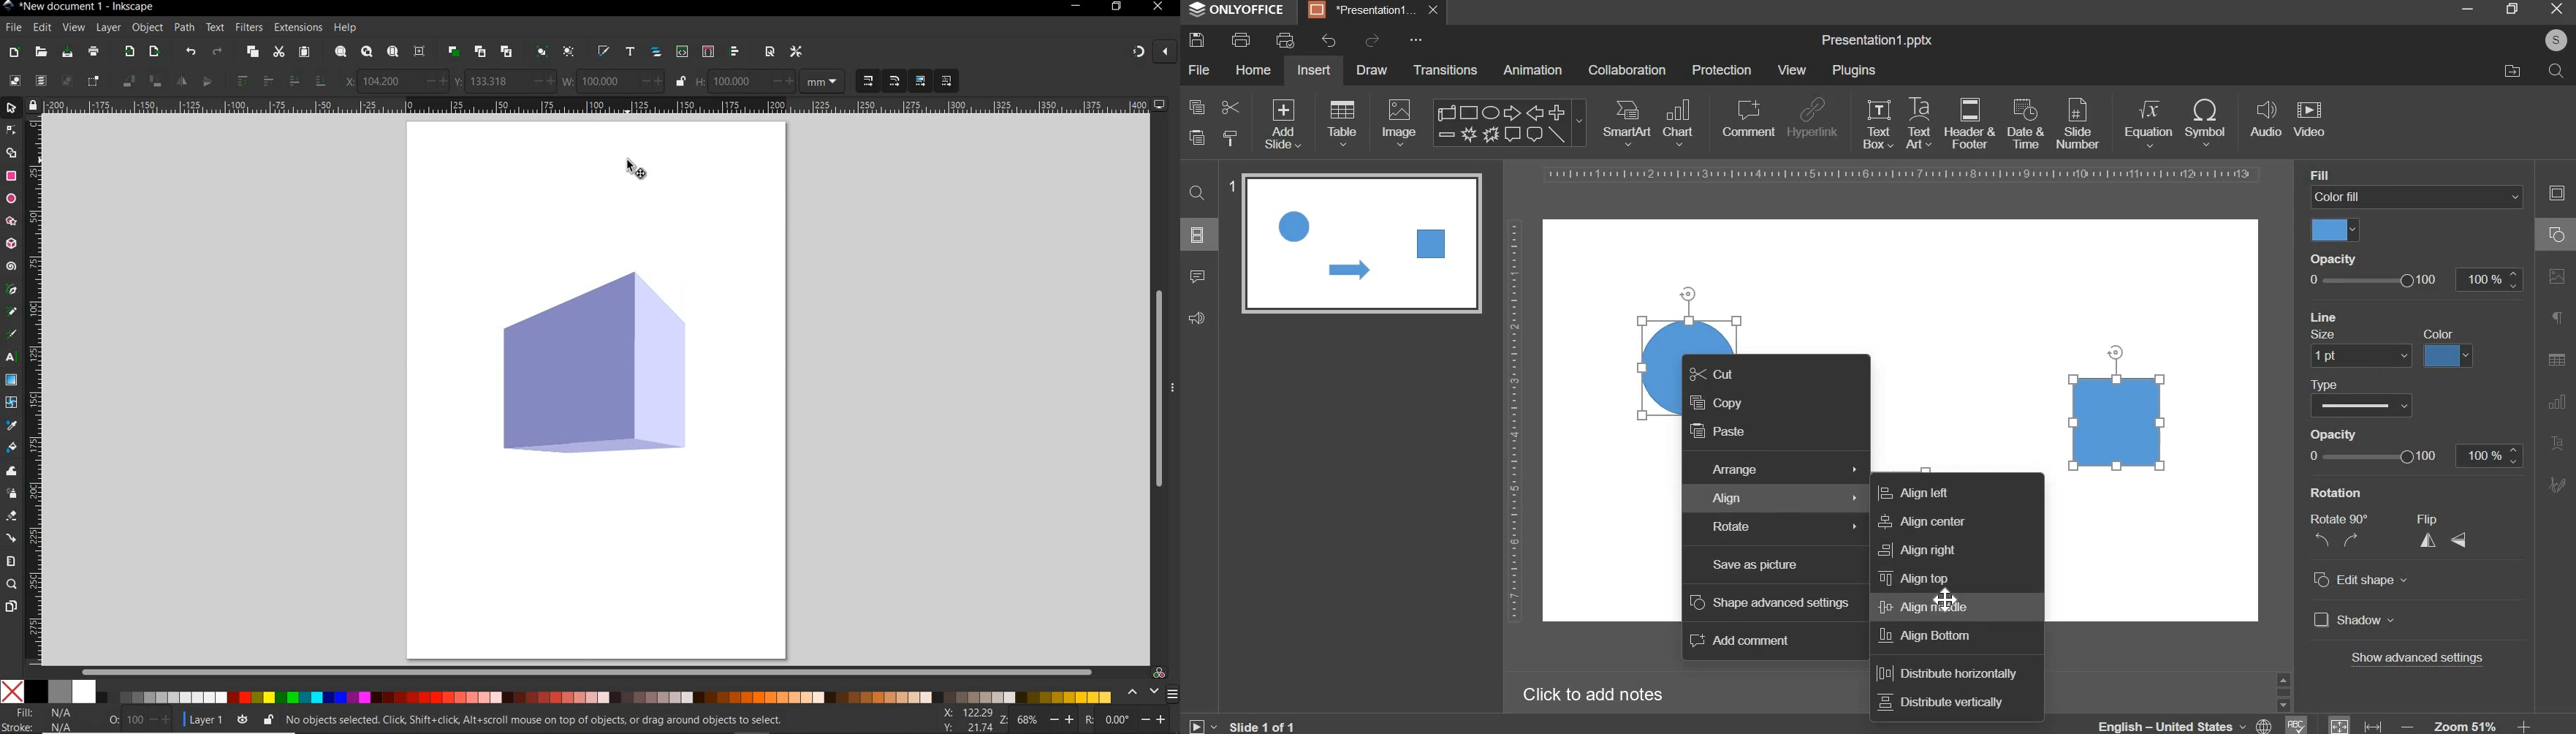 The image size is (2576, 756). What do you see at coordinates (1877, 41) in the screenshot?
I see `Presentation1.pptx` at bounding box center [1877, 41].